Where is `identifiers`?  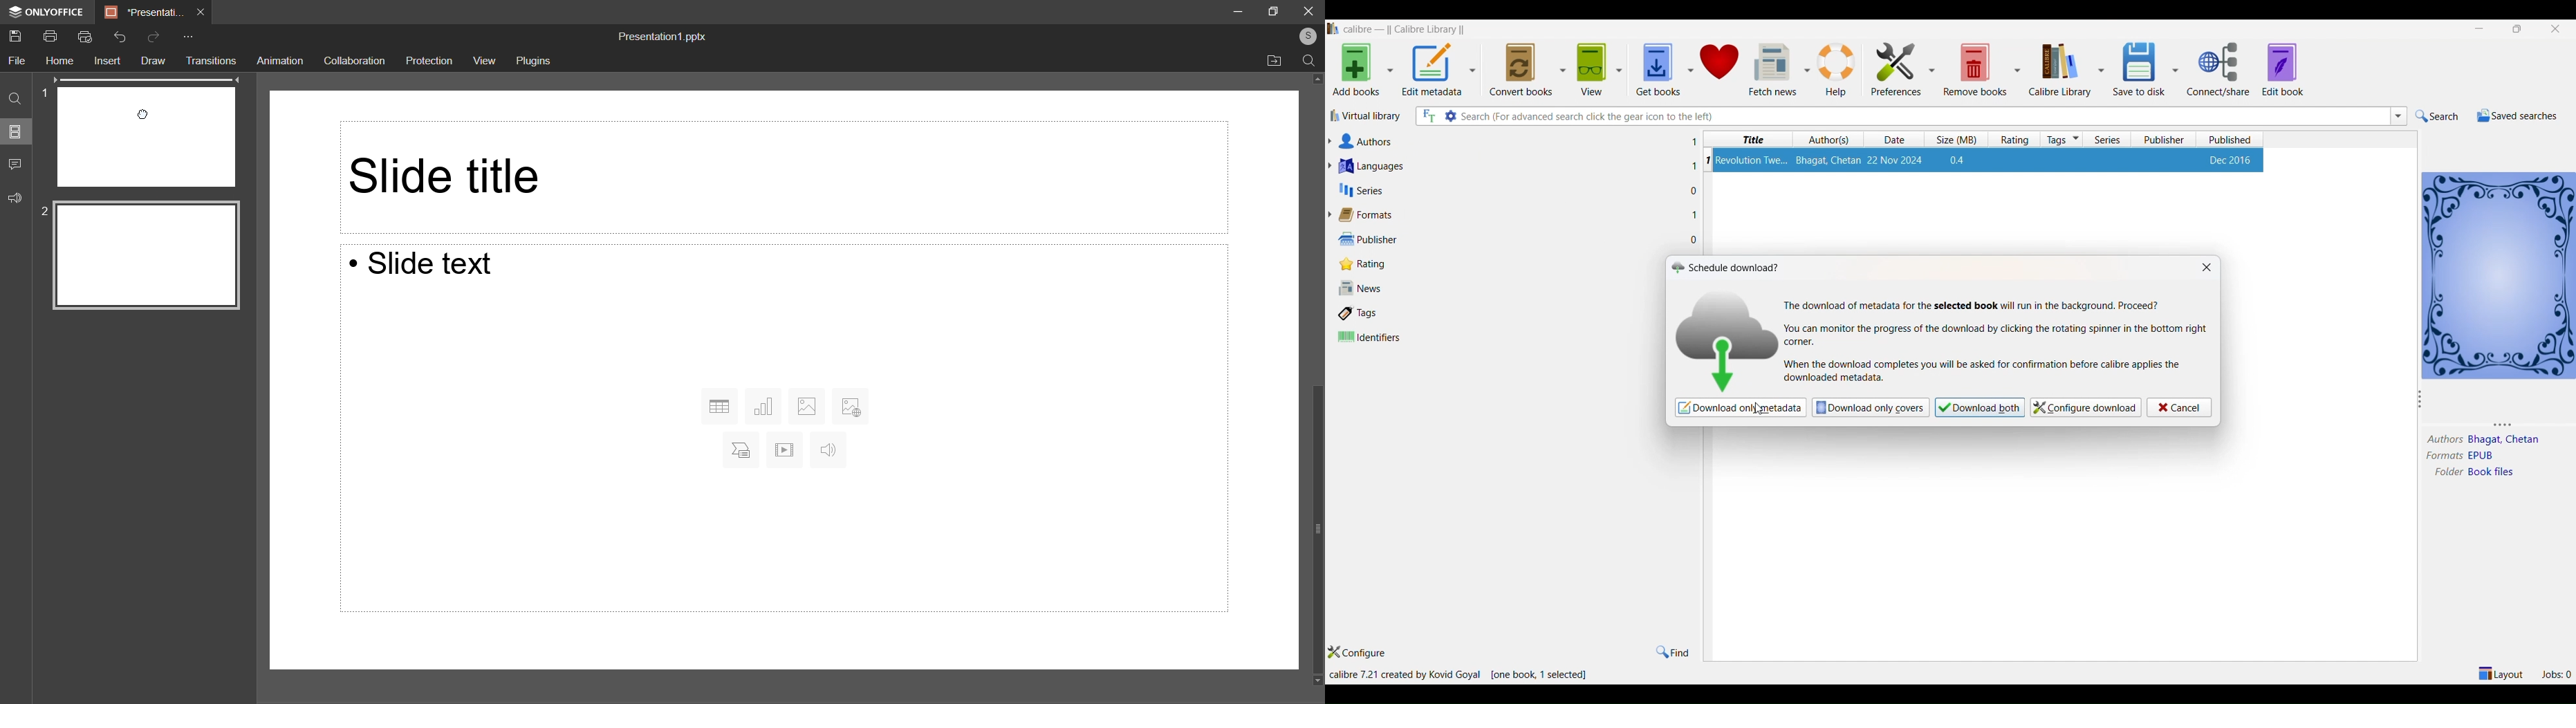 identifiers is located at coordinates (1371, 338).